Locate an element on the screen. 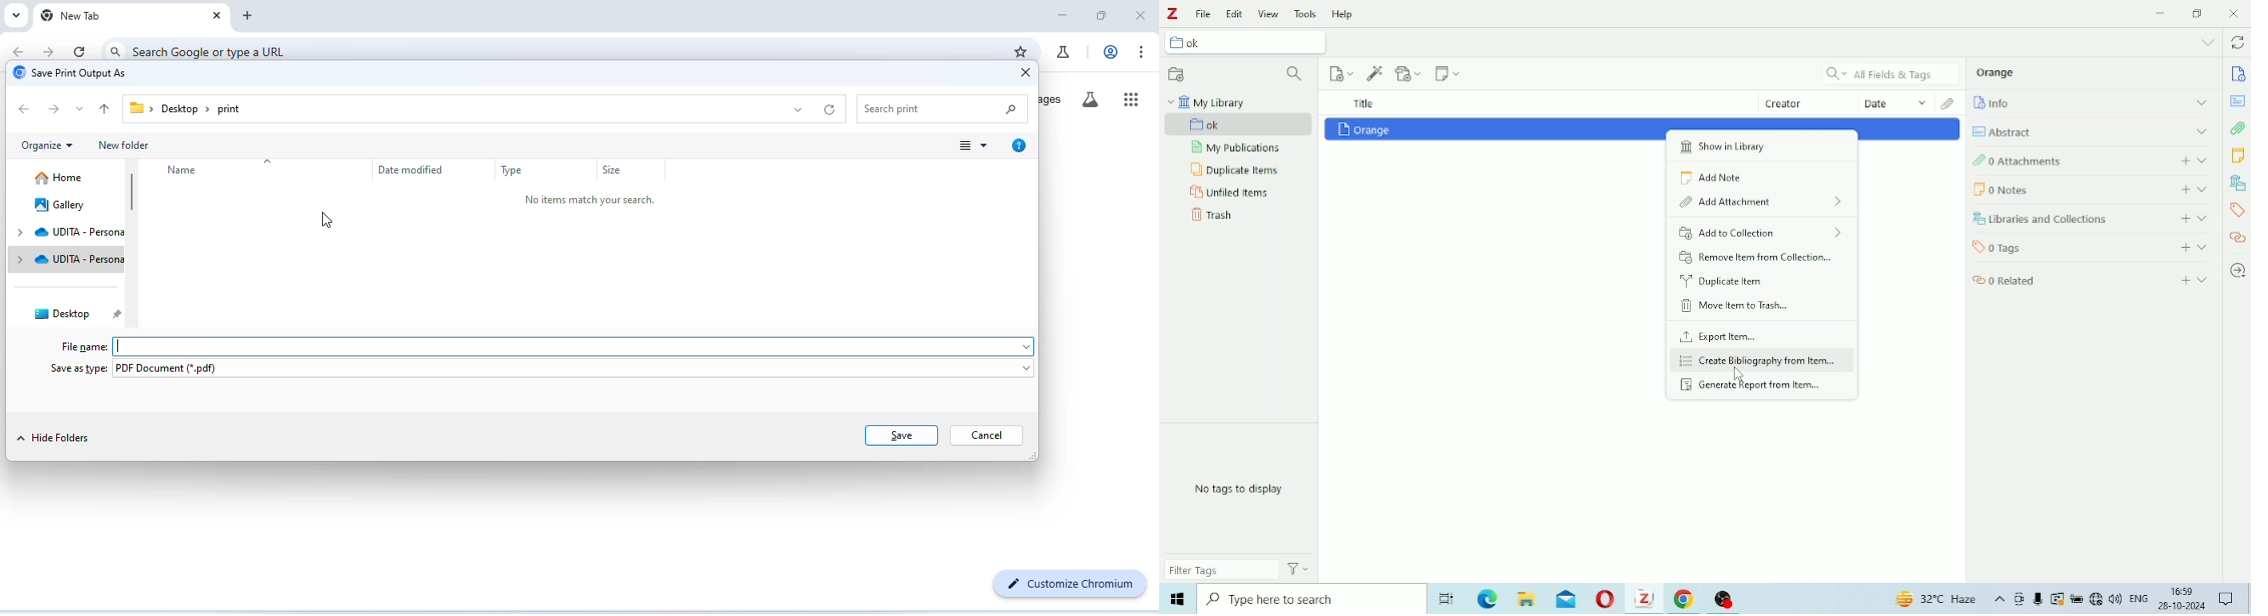  Close is located at coordinates (2233, 13).